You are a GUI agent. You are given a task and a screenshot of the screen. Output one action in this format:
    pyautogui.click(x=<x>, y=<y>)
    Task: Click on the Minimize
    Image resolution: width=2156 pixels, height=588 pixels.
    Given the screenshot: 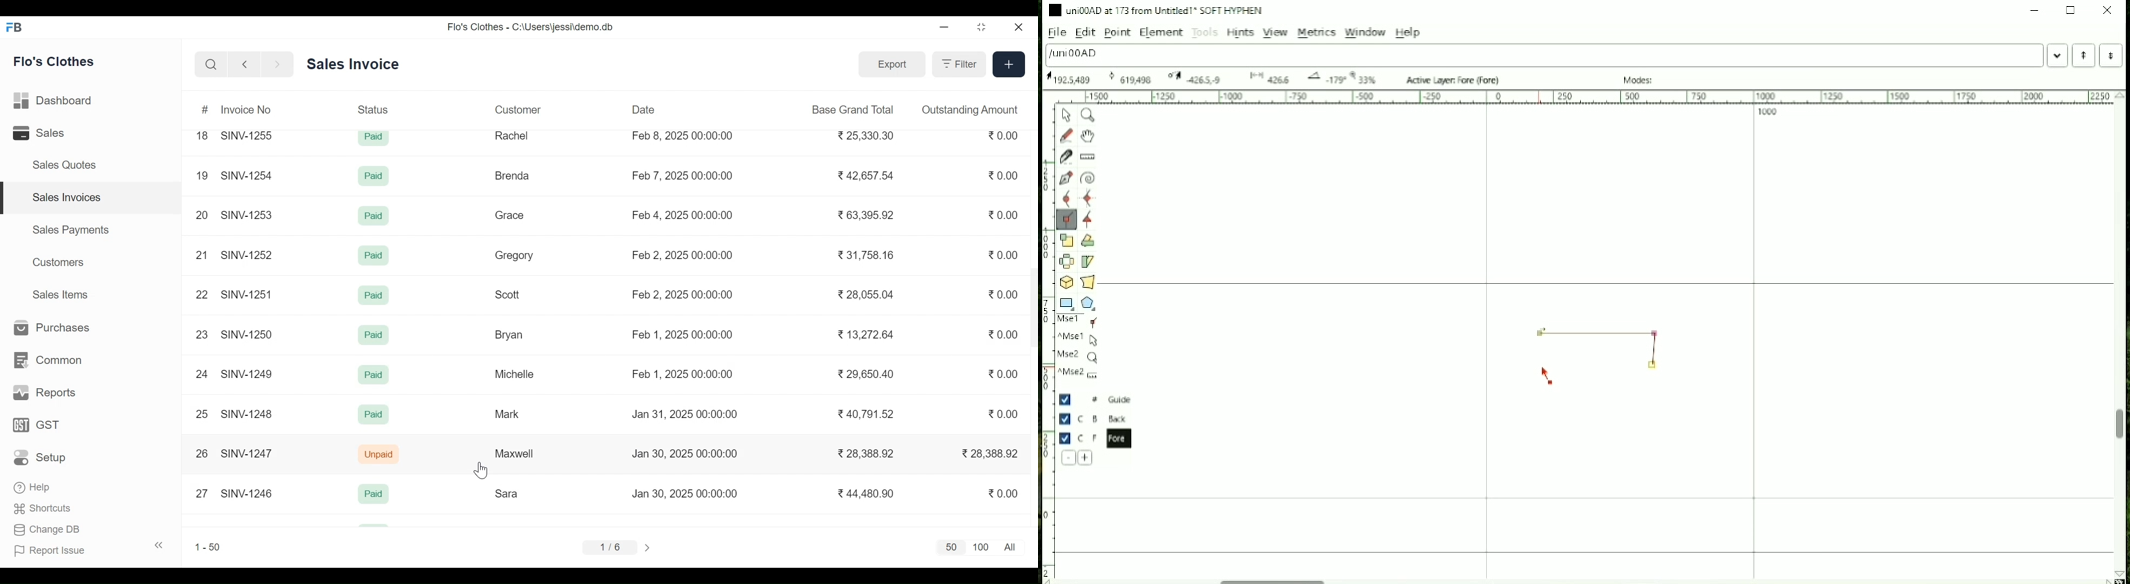 What is the action you would take?
    pyautogui.click(x=944, y=28)
    